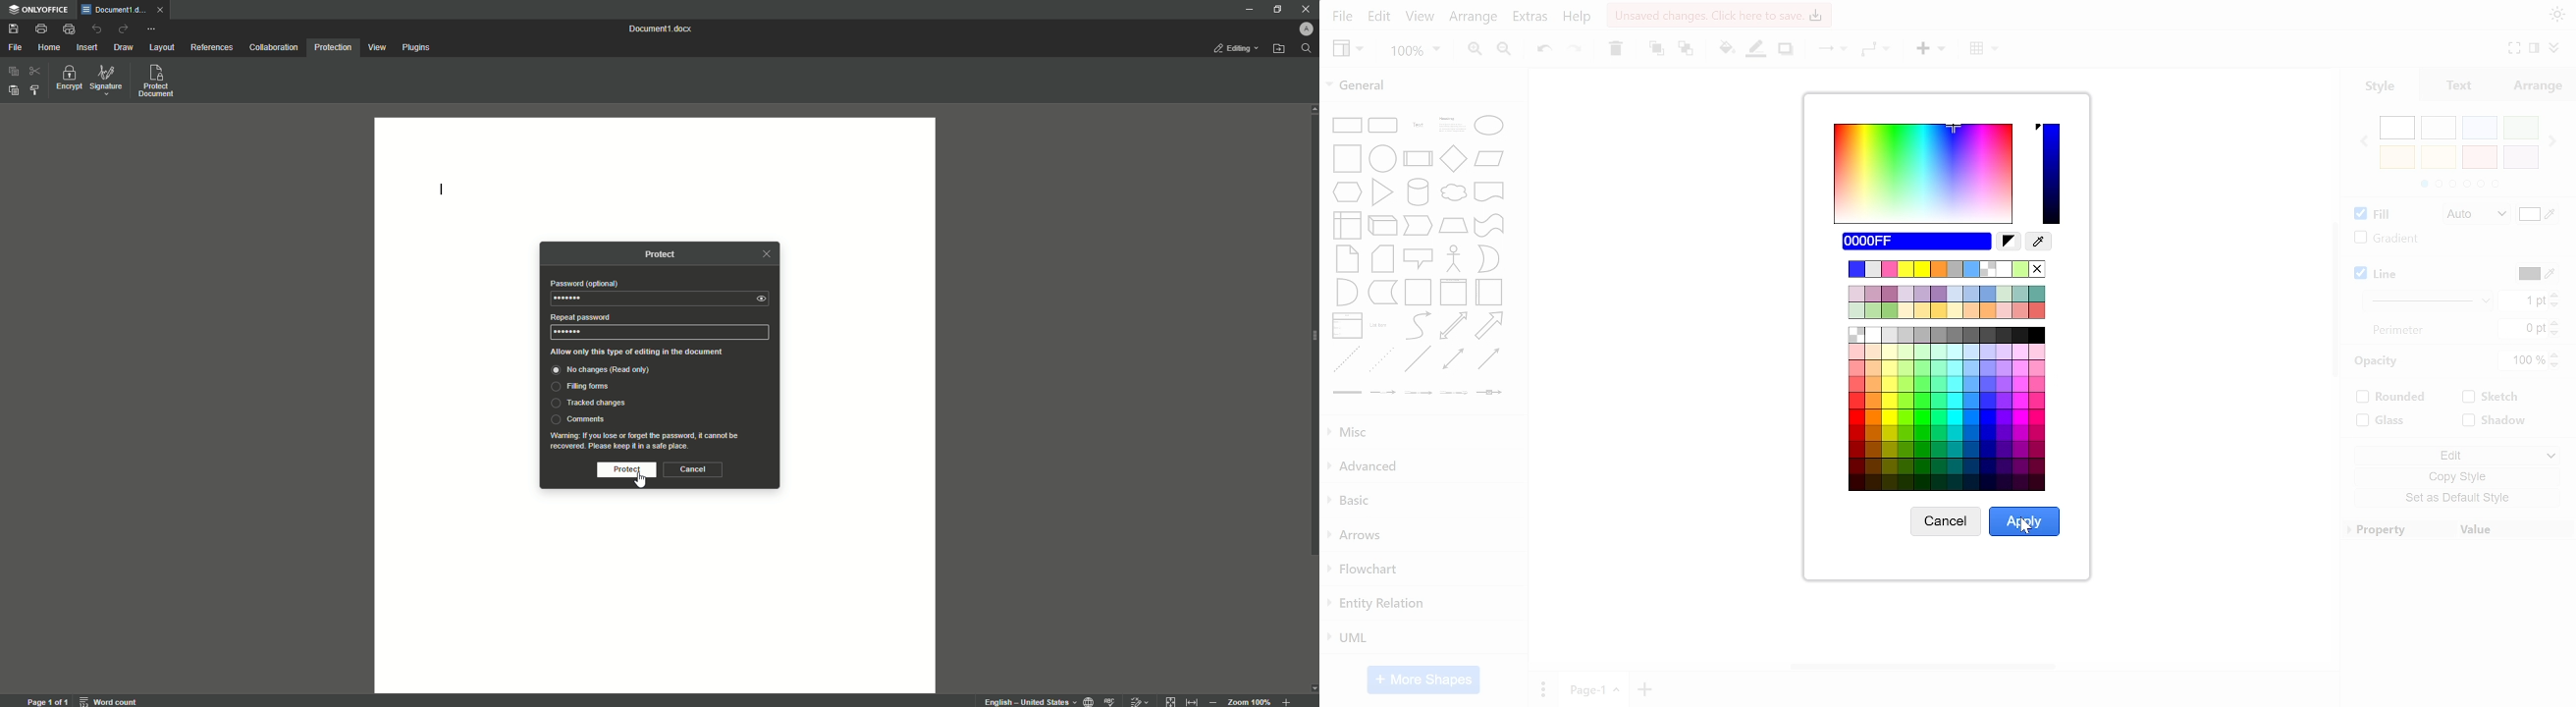  Describe the element at coordinates (2392, 399) in the screenshot. I see `rounded` at that location.